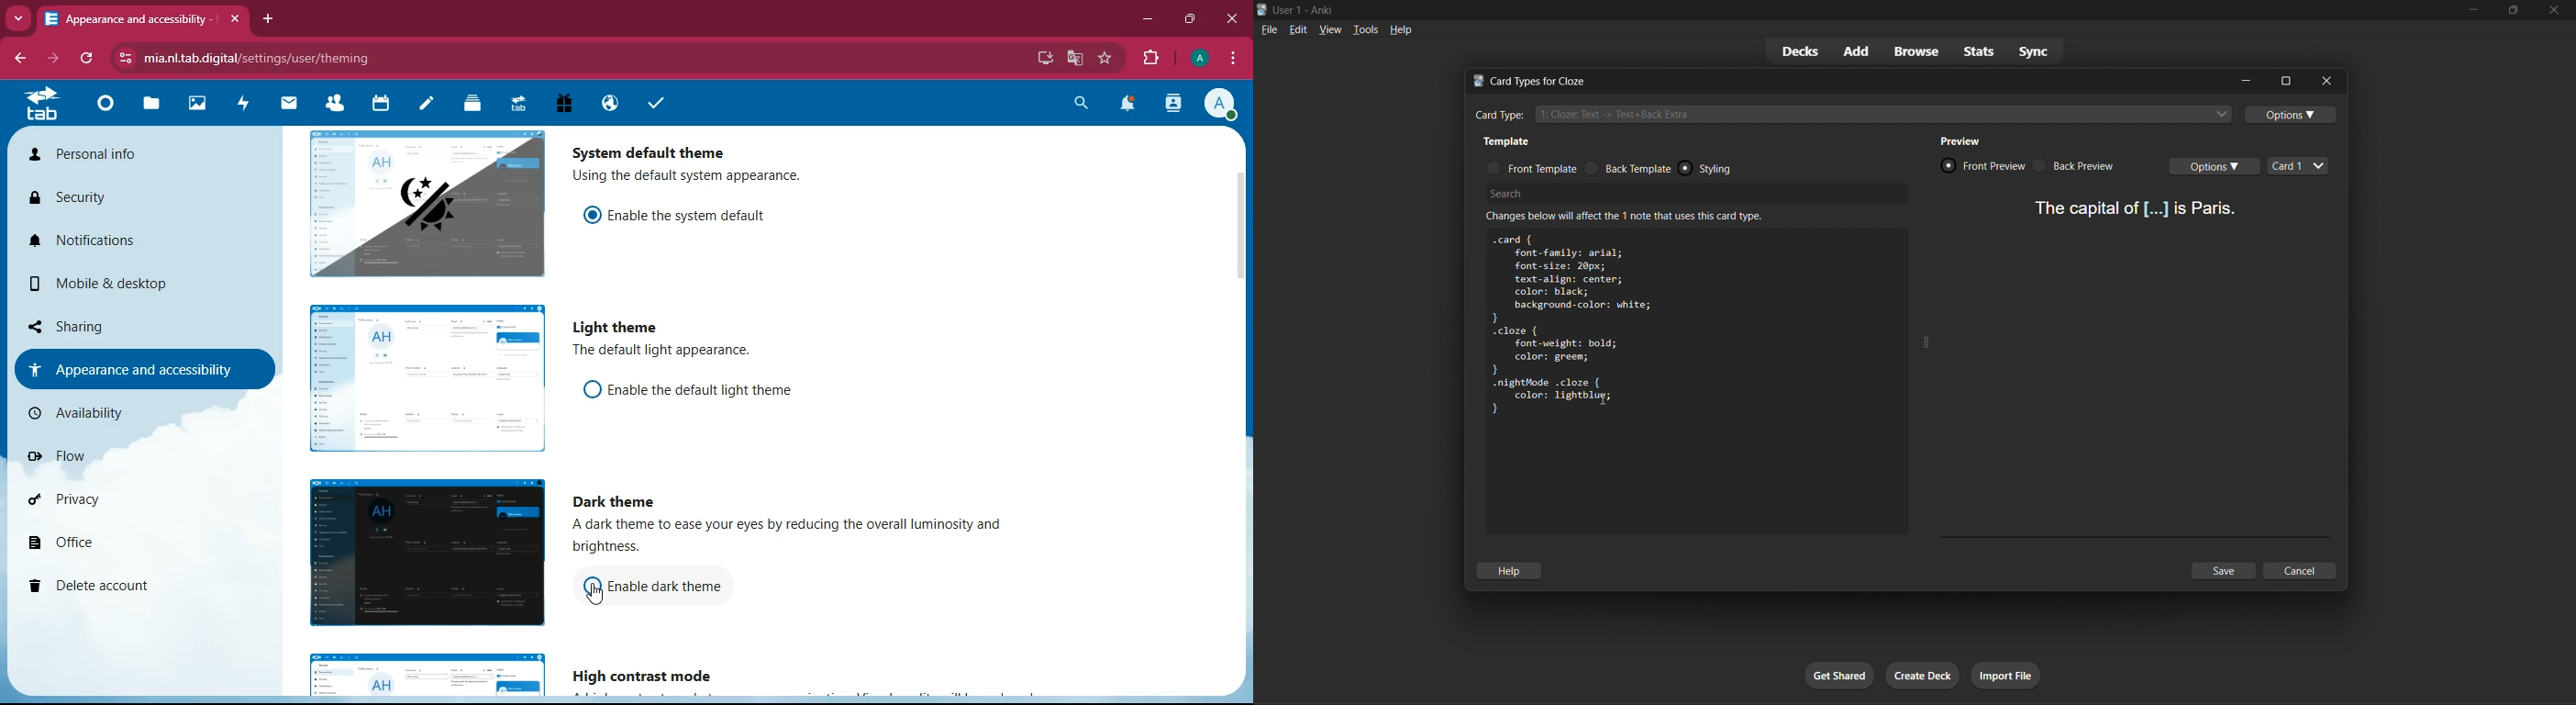 Image resolution: width=2576 pixels, height=728 pixels. Describe the element at coordinates (1192, 19) in the screenshot. I see `maximize` at that location.